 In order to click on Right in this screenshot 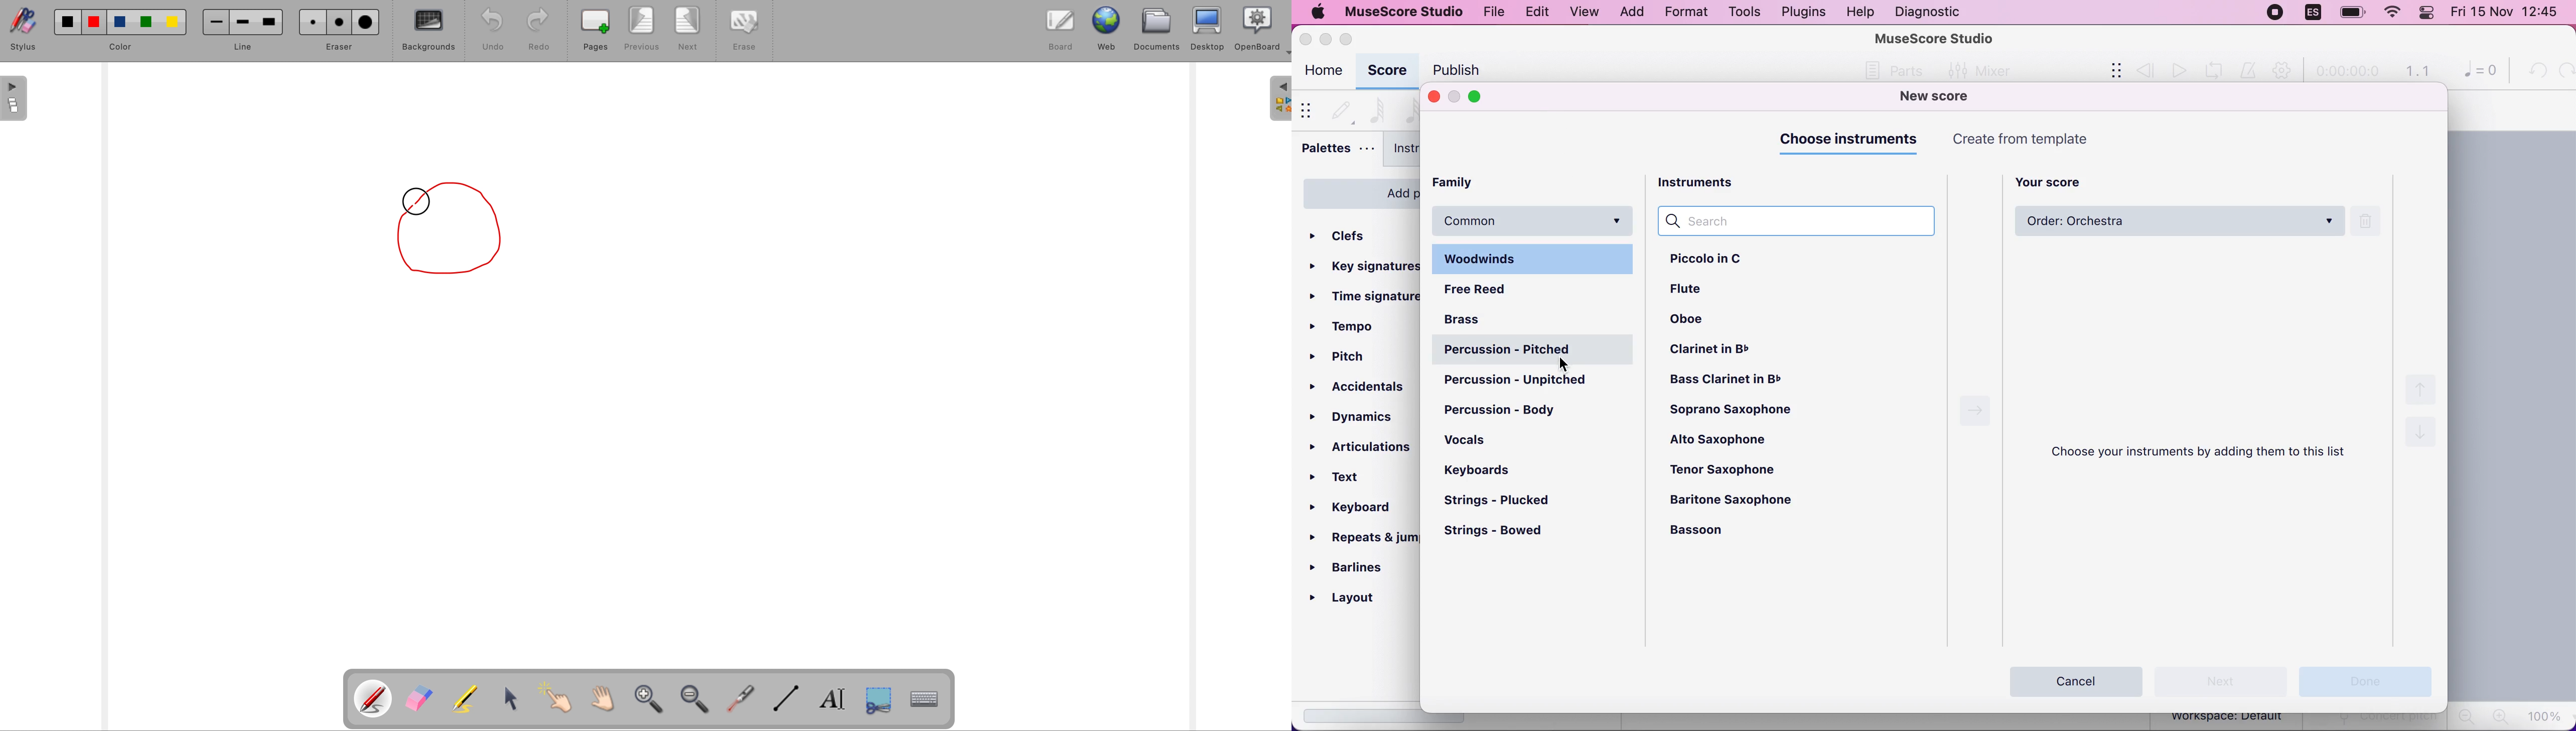, I will do `click(1972, 408)`.